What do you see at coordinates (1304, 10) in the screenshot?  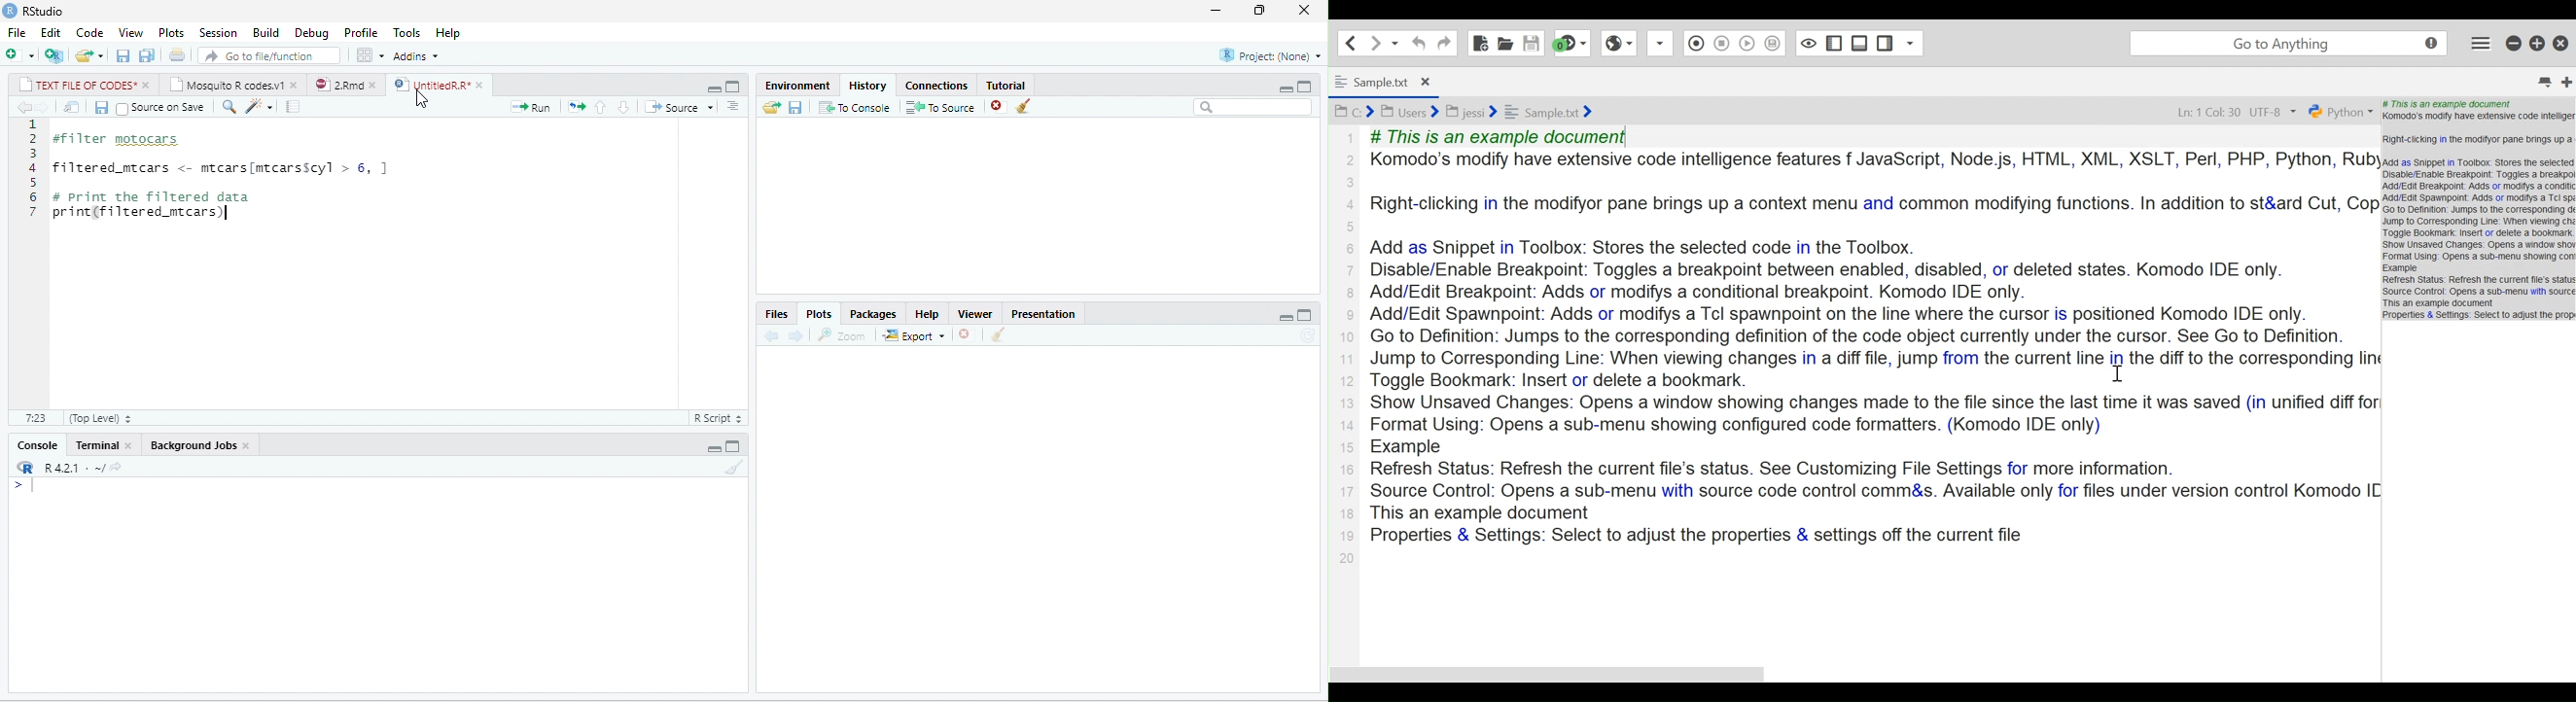 I see `close` at bounding box center [1304, 10].